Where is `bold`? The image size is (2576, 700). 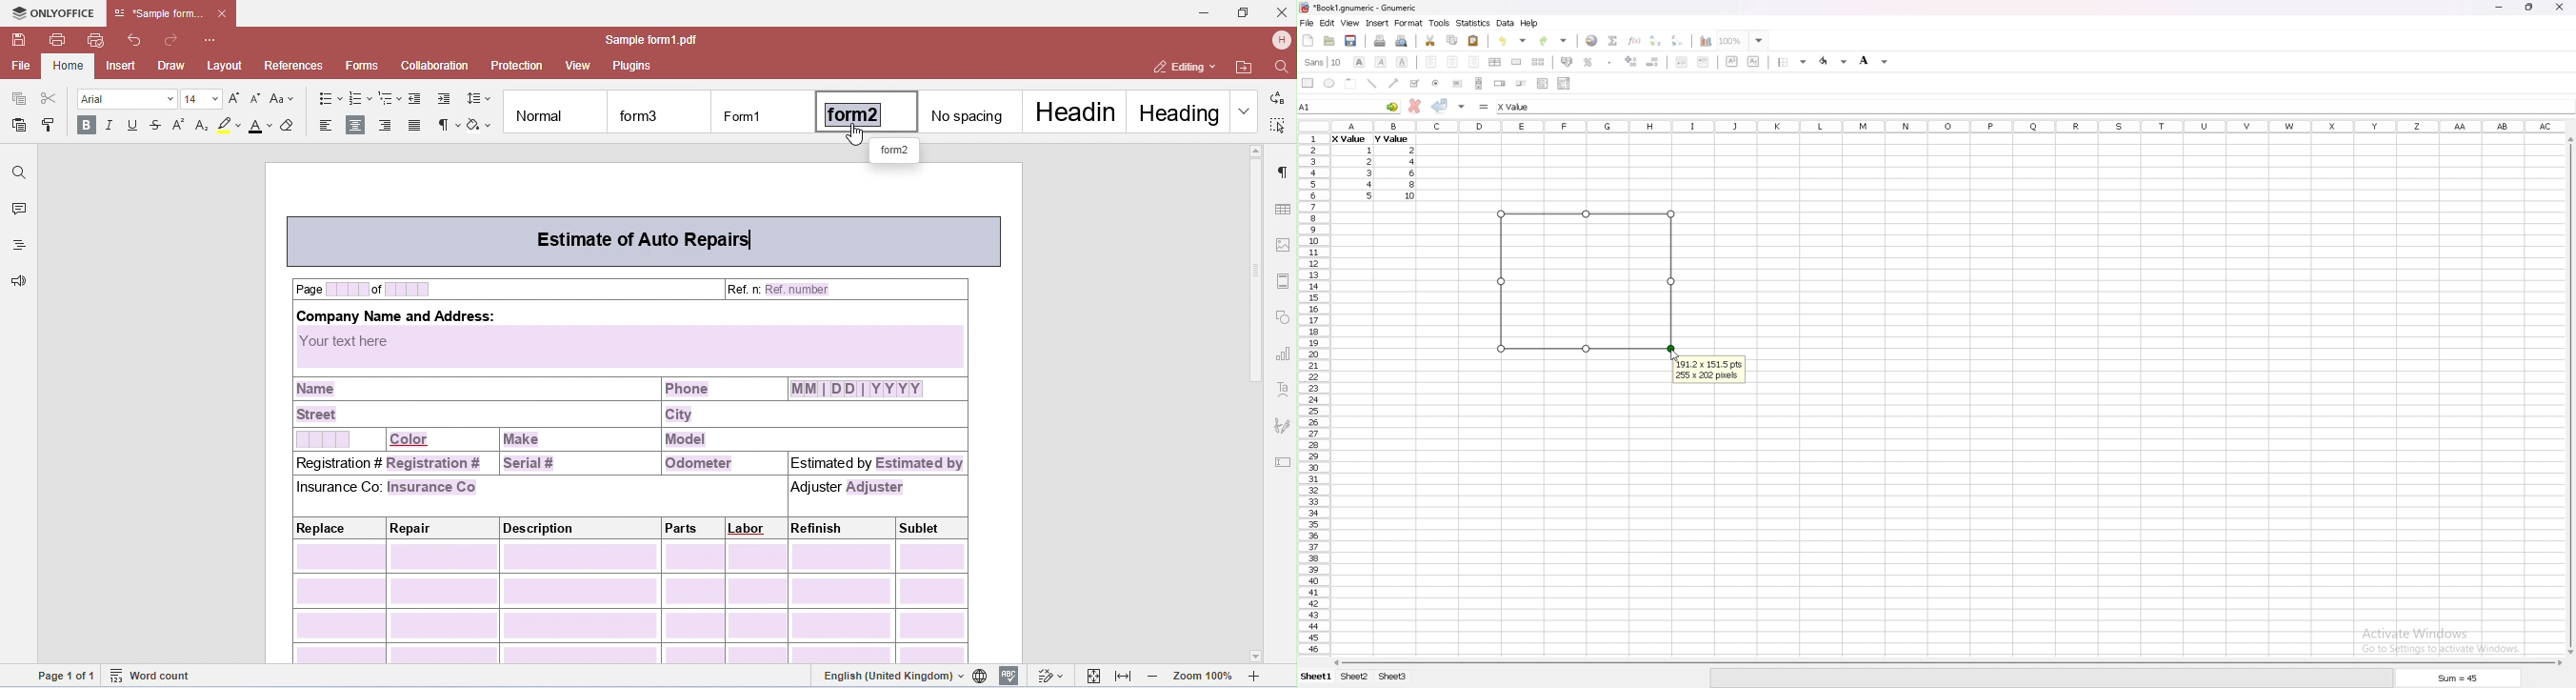
bold is located at coordinates (1358, 62).